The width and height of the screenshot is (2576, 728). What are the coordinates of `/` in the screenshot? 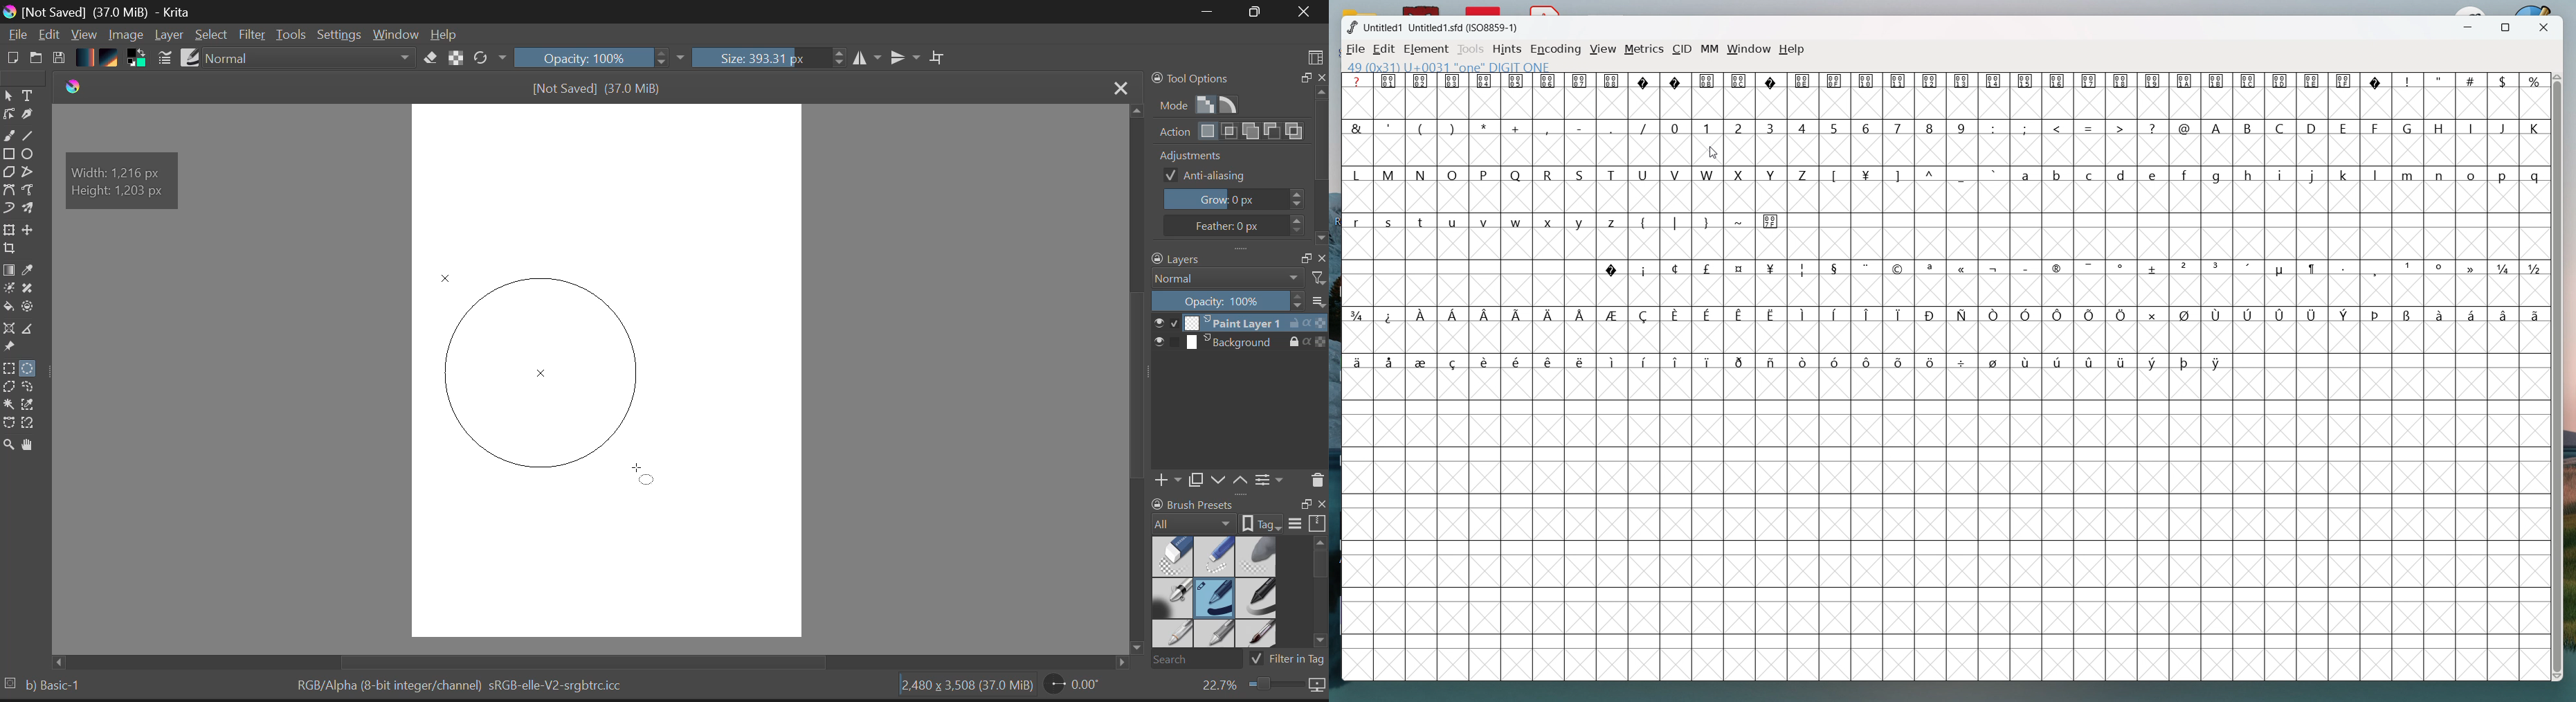 It's located at (1646, 127).